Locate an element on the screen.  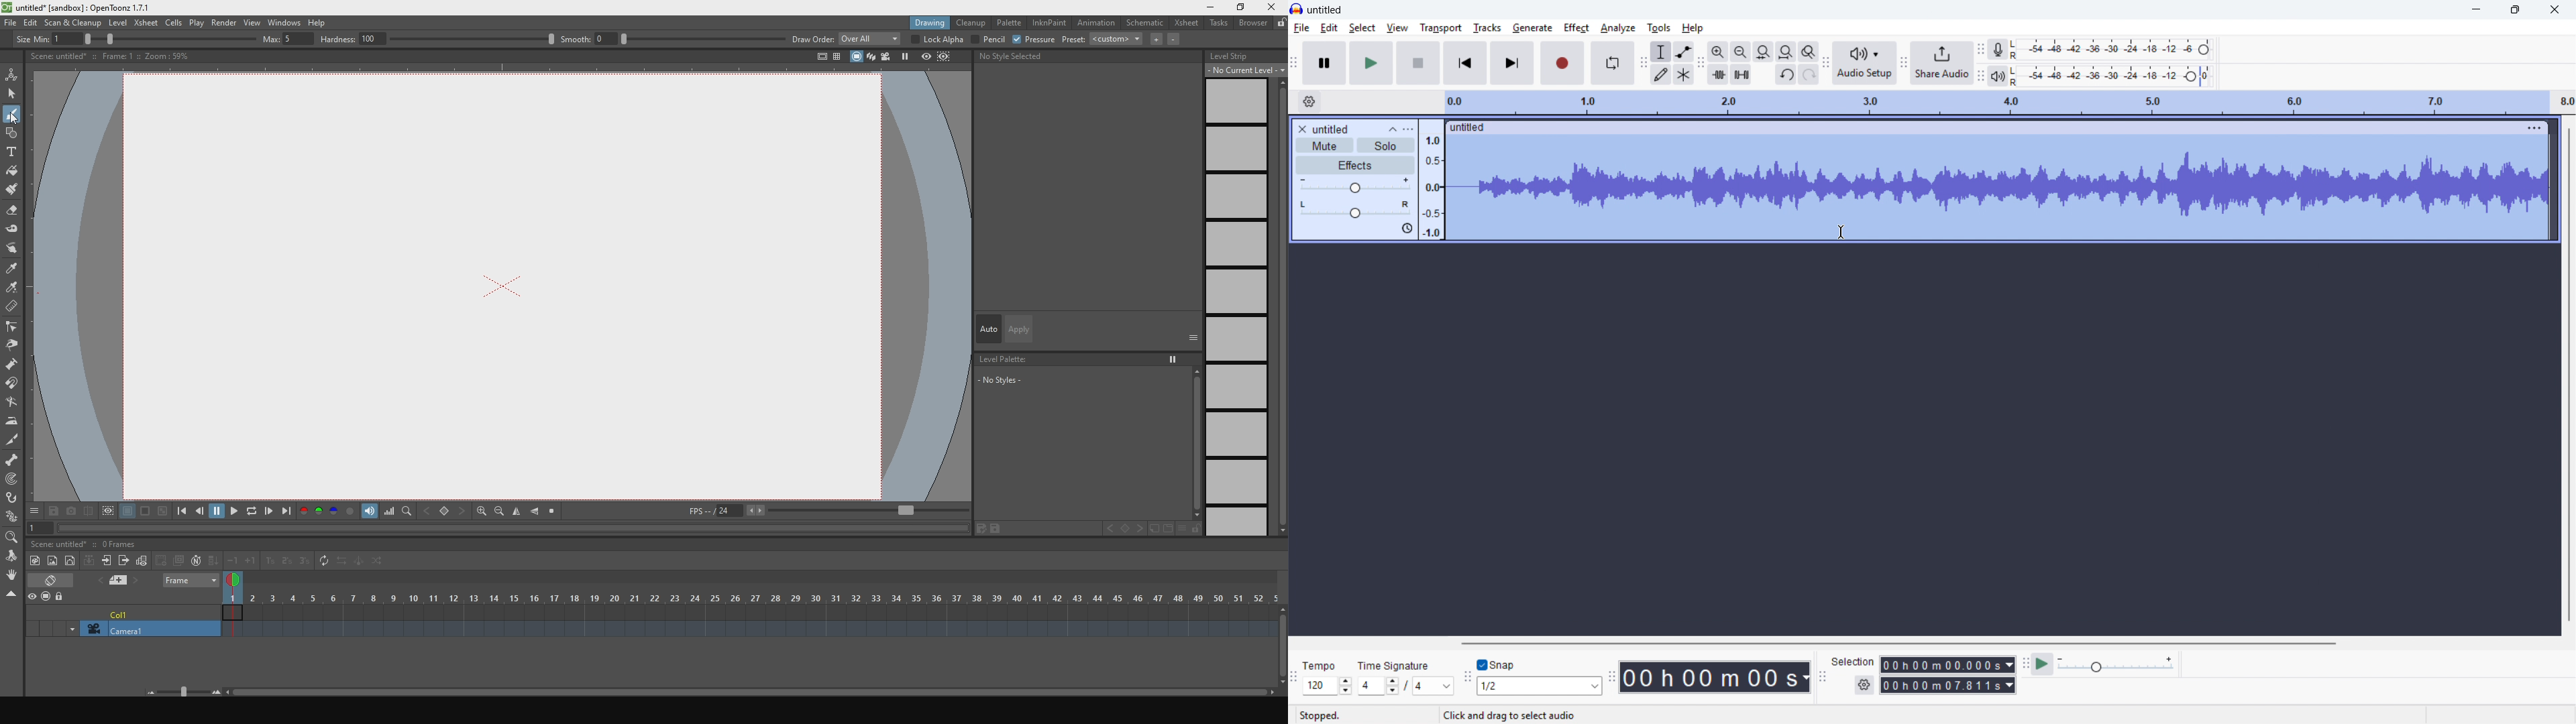
Play at speed toolbar  is located at coordinates (2023, 664).